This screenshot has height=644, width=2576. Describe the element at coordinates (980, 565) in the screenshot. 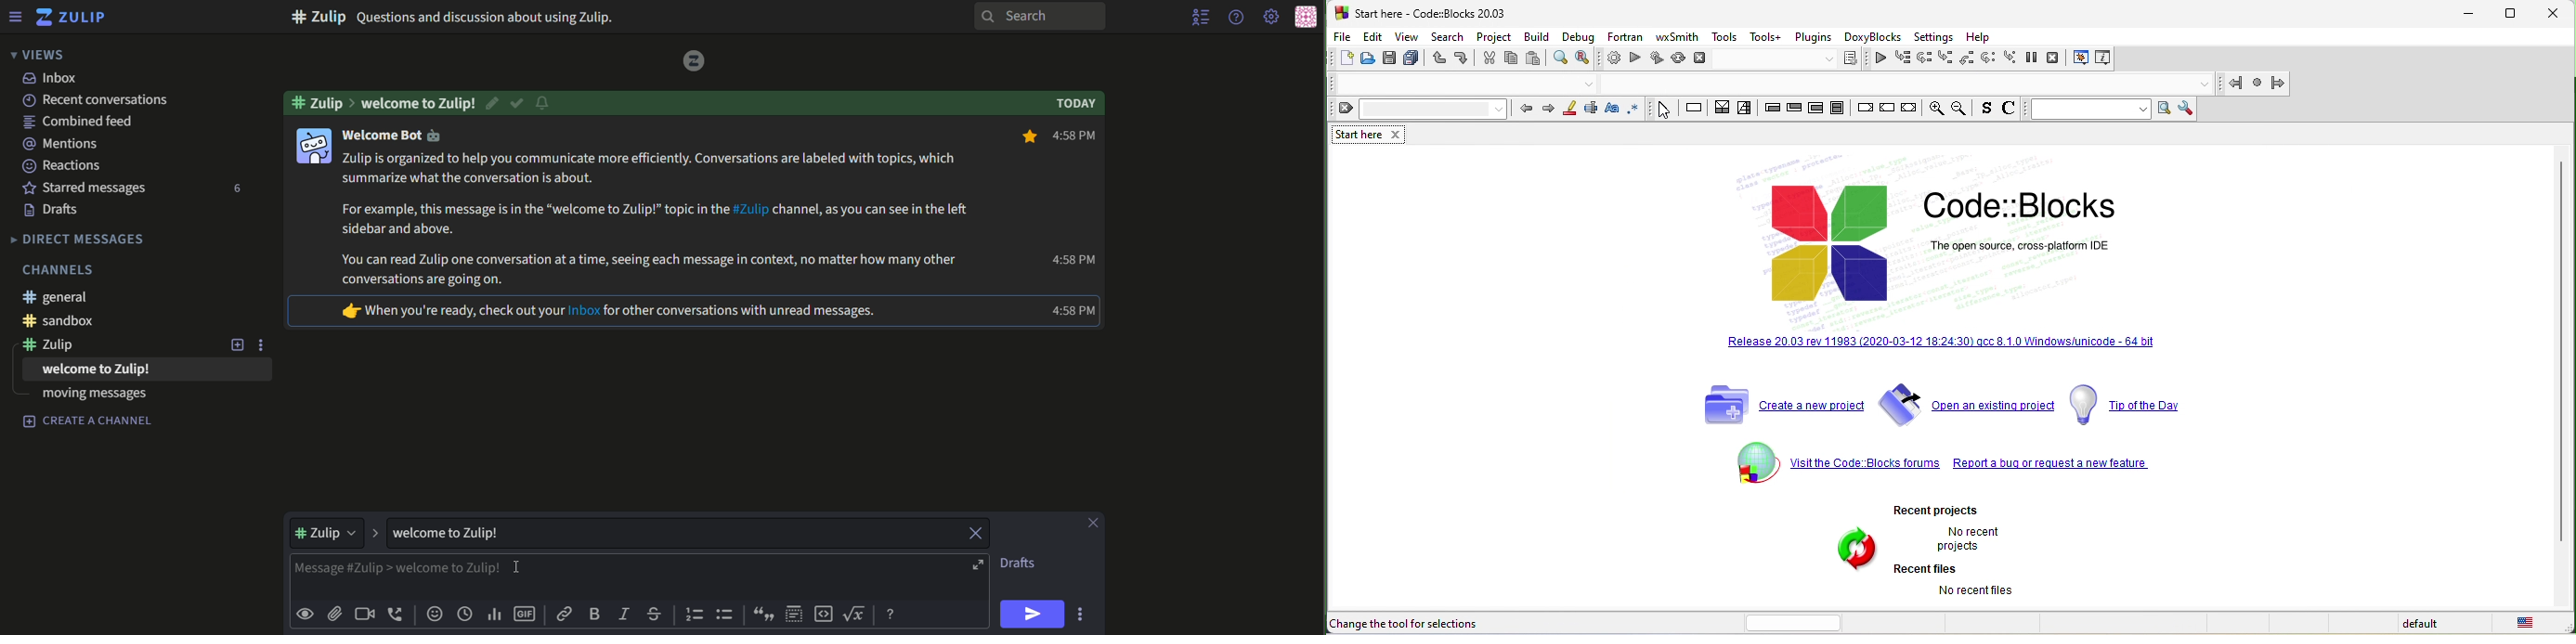

I see `fullscreen` at that location.